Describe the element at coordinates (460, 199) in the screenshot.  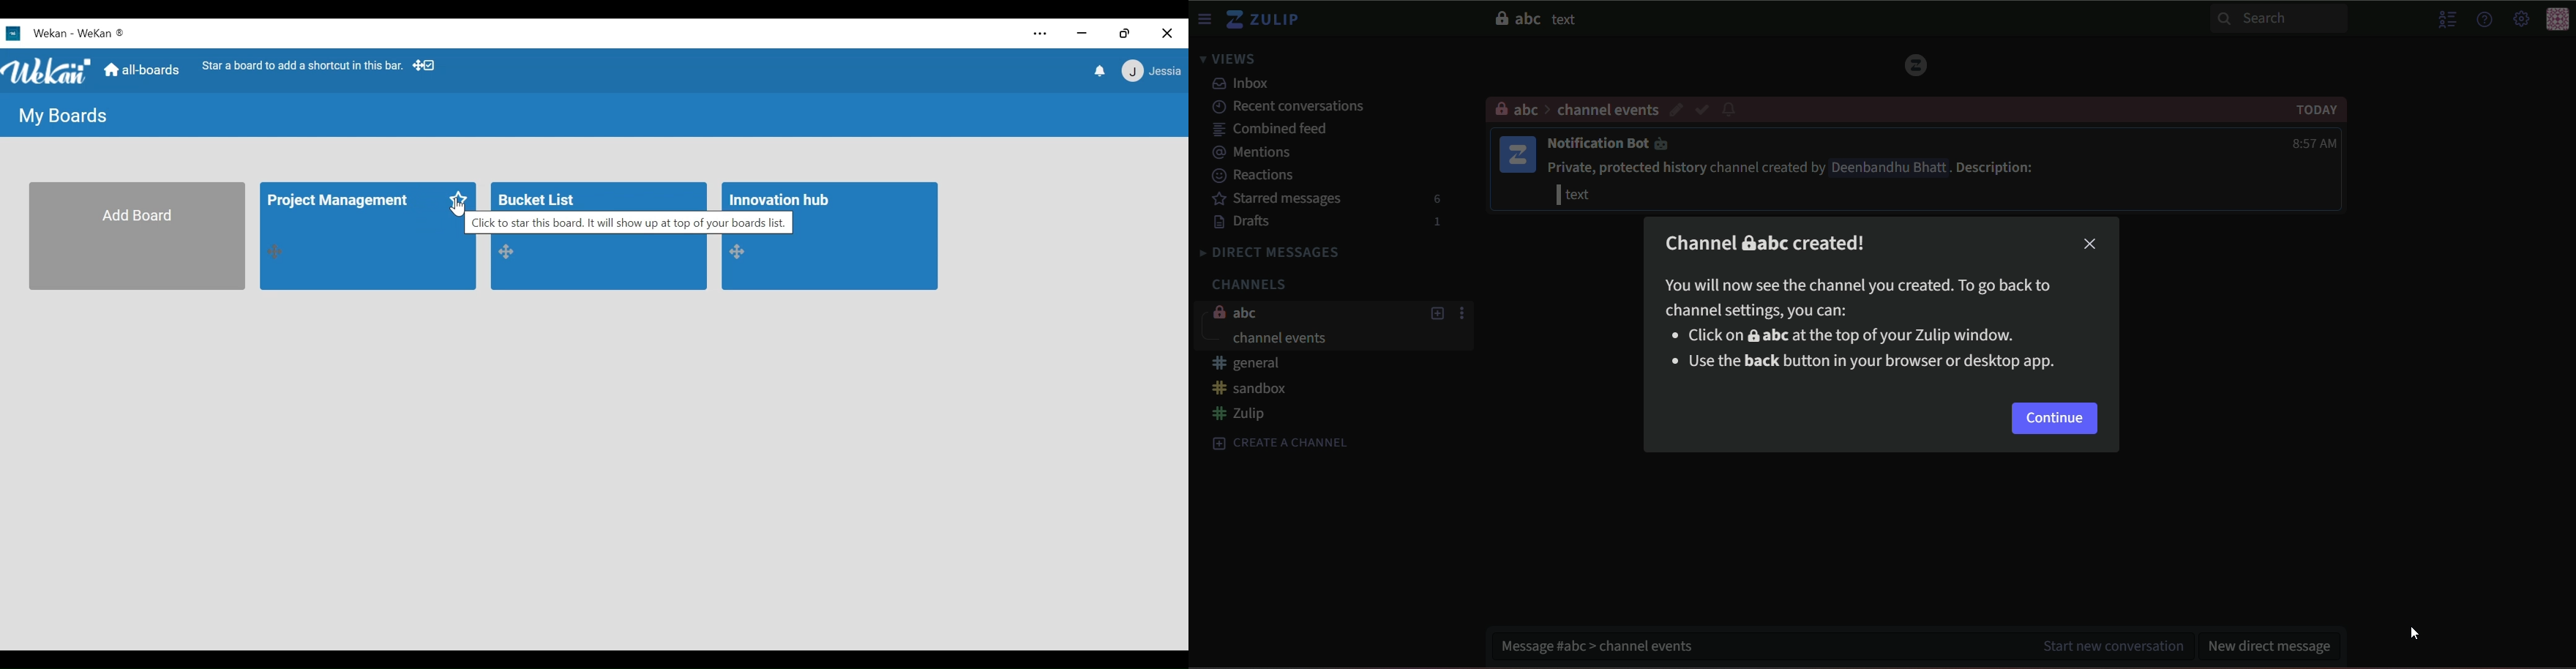
I see `Favorites` at that location.